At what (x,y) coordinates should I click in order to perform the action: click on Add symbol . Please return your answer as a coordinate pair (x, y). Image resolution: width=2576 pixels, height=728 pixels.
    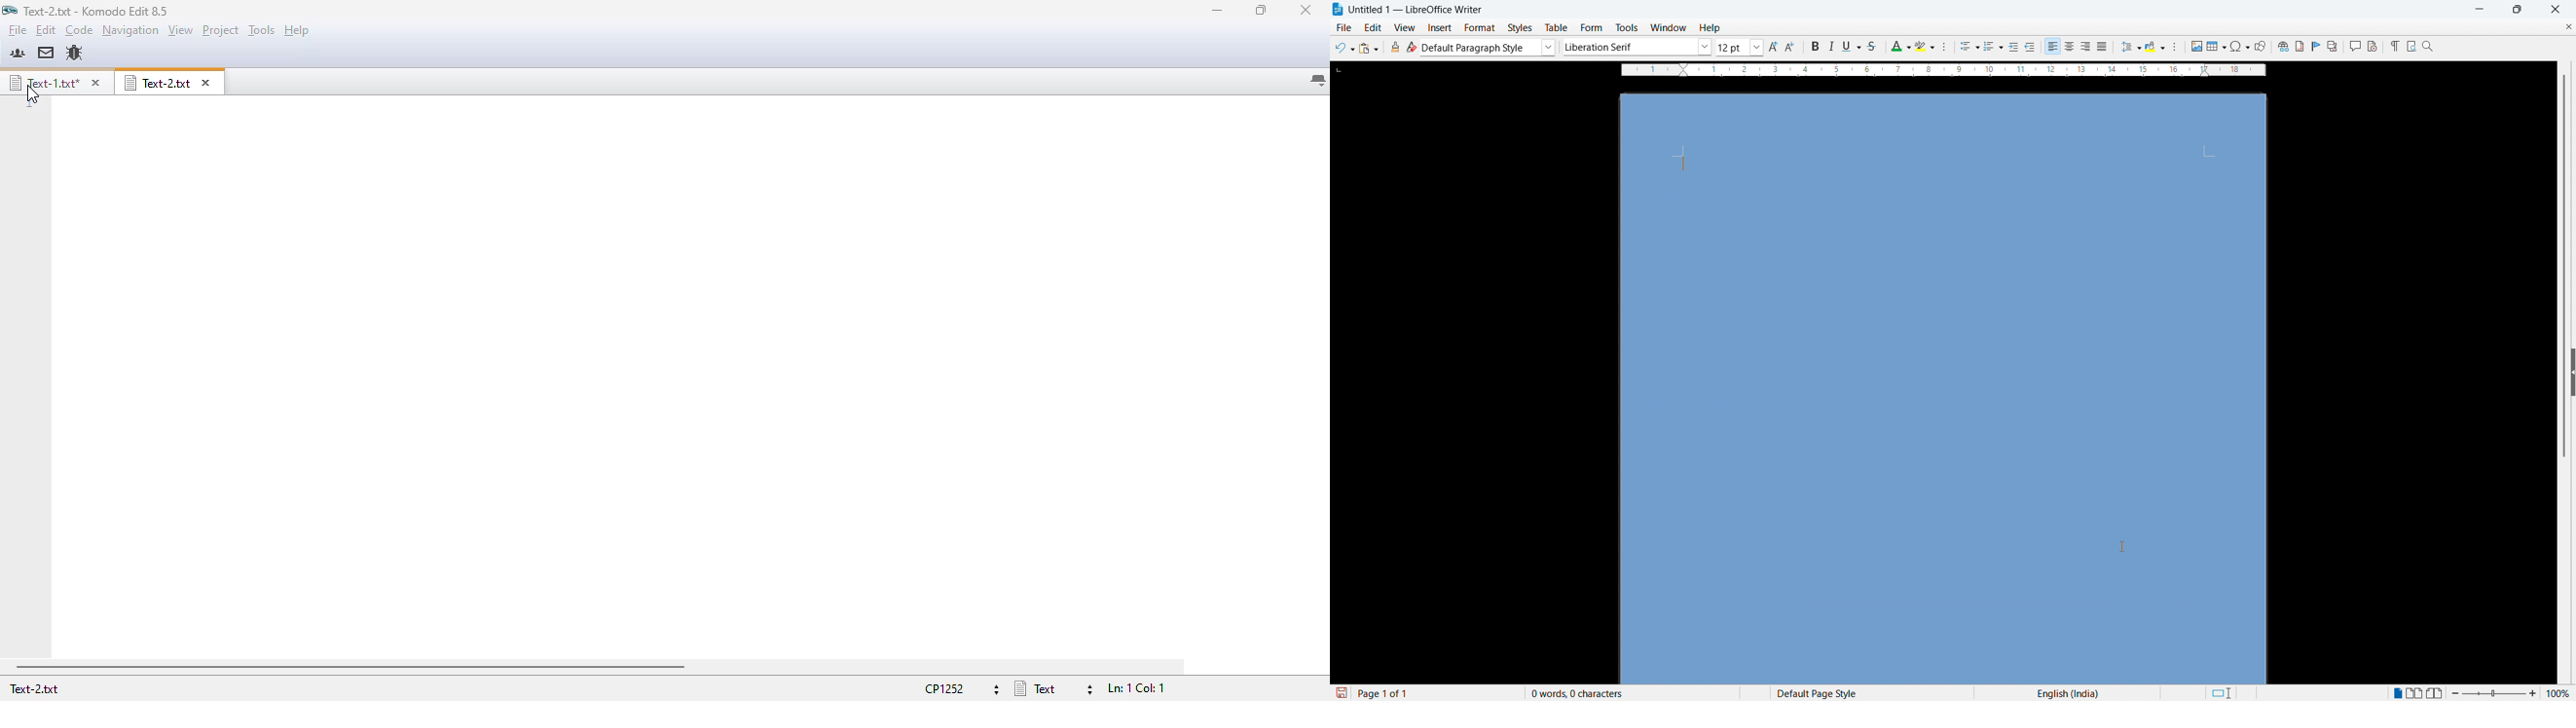
    Looking at the image, I should click on (2239, 45).